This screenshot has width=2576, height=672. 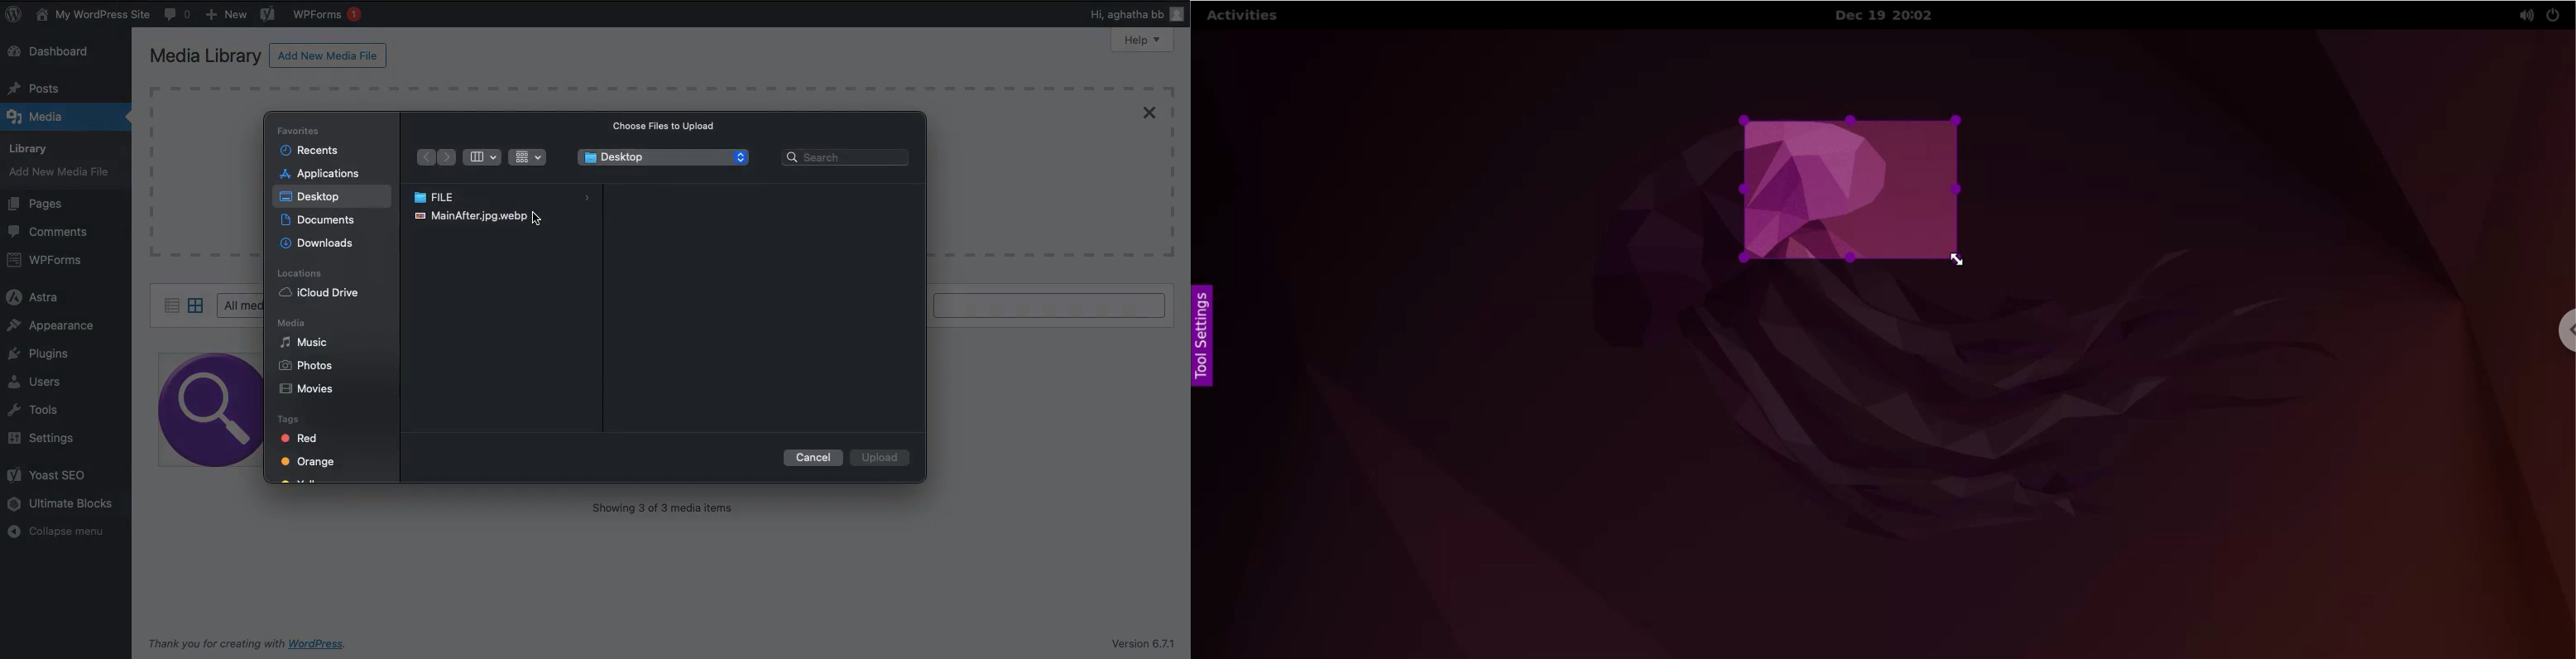 I want to click on Collapse menu, so click(x=59, y=531).